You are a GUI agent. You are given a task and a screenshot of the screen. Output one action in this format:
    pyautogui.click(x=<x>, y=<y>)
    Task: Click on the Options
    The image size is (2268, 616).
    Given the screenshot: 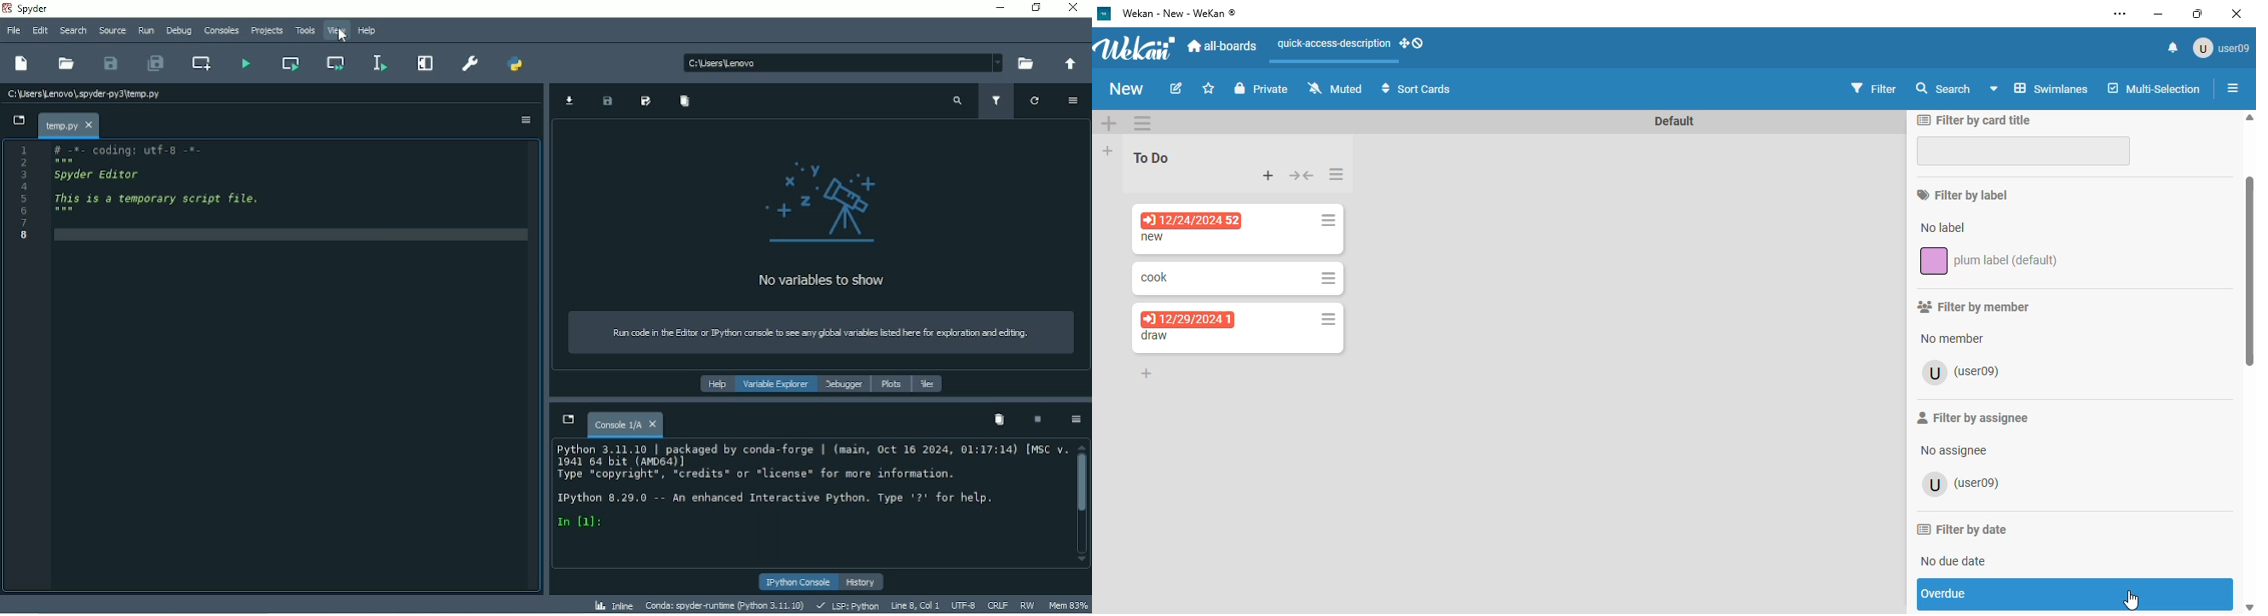 What is the action you would take?
    pyautogui.click(x=1073, y=100)
    